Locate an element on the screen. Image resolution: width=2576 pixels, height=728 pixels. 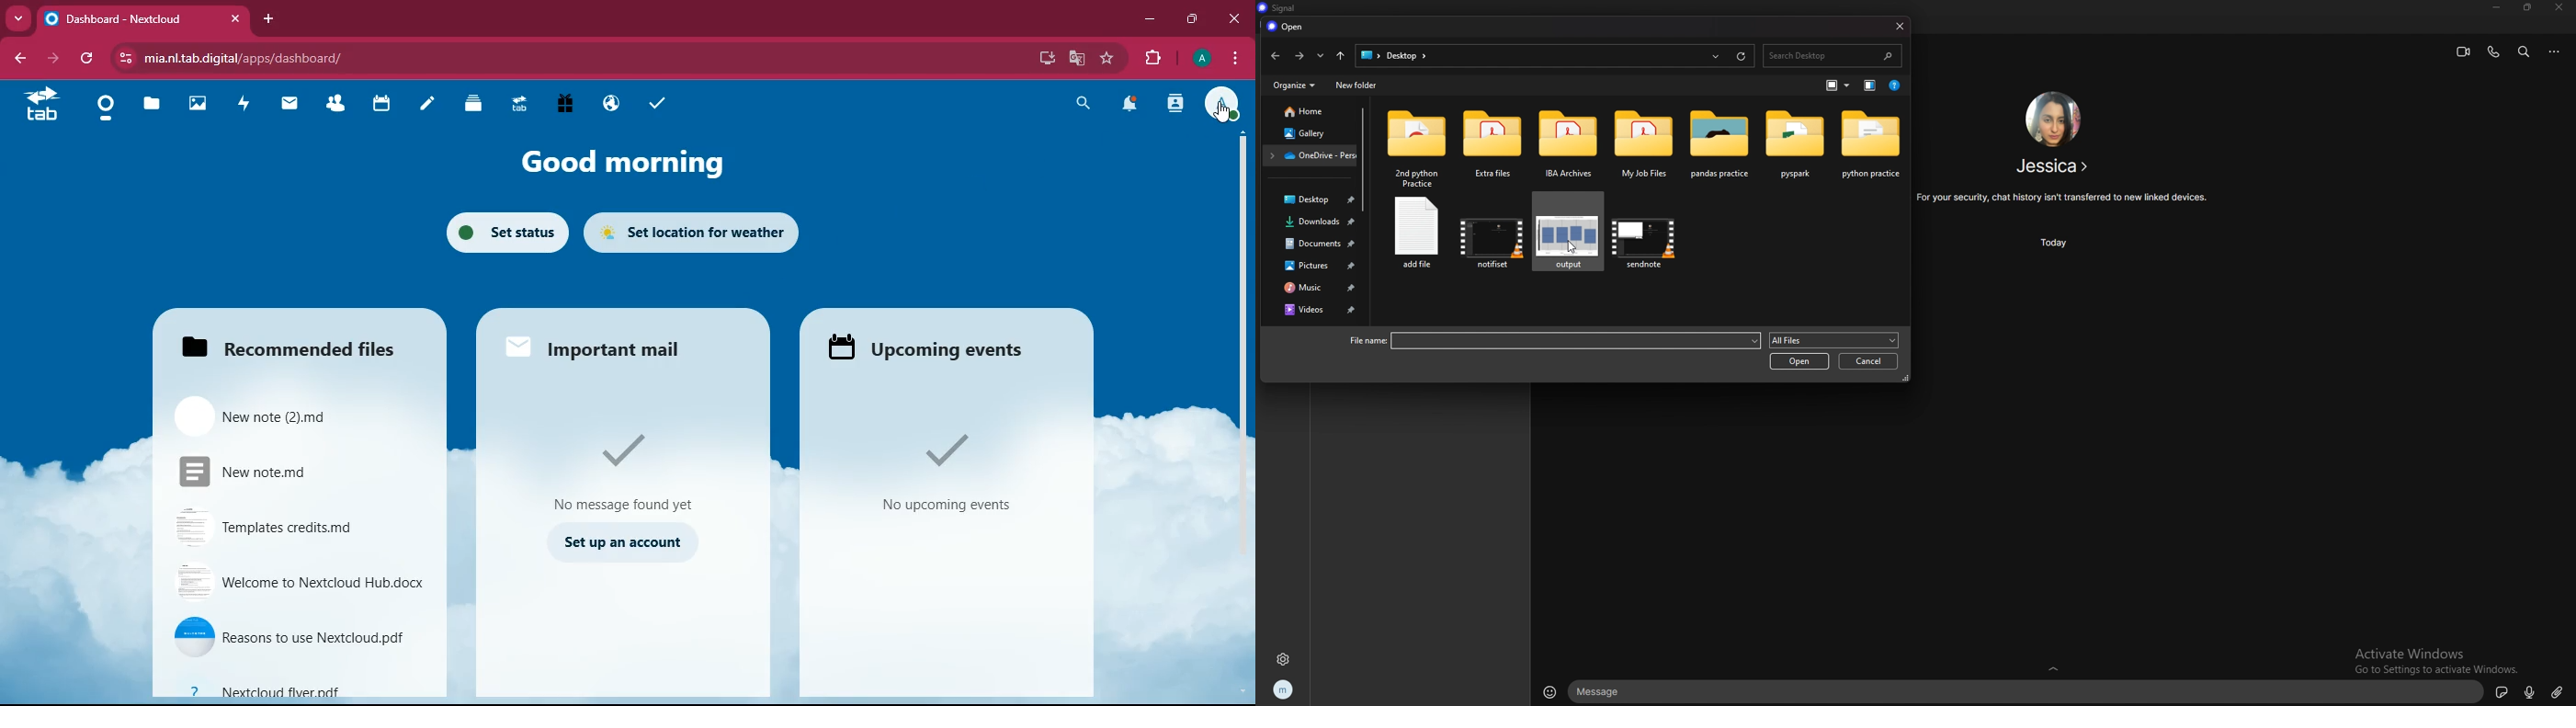
text input box is located at coordinates (2024, 692).